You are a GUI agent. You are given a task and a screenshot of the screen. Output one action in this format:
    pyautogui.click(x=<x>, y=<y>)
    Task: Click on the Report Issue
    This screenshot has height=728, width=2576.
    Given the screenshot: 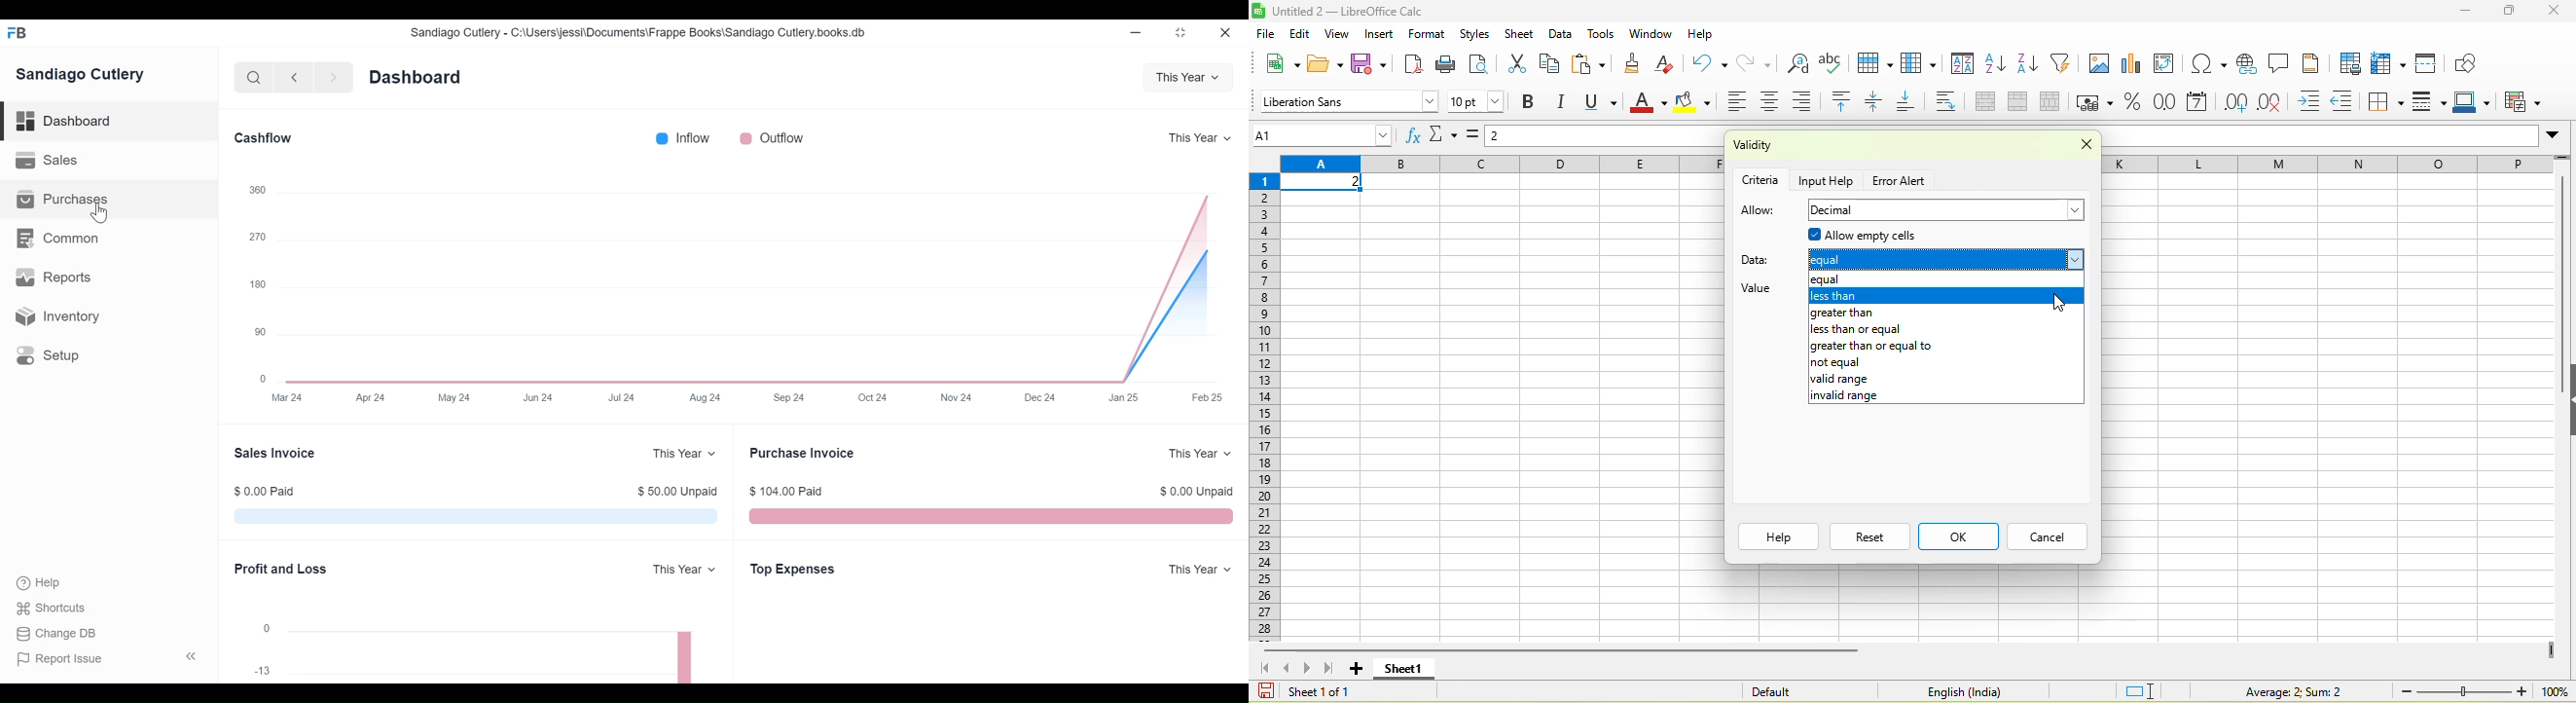 What is the action you would take?
    pyautogui.click(x=106, y=658)
    